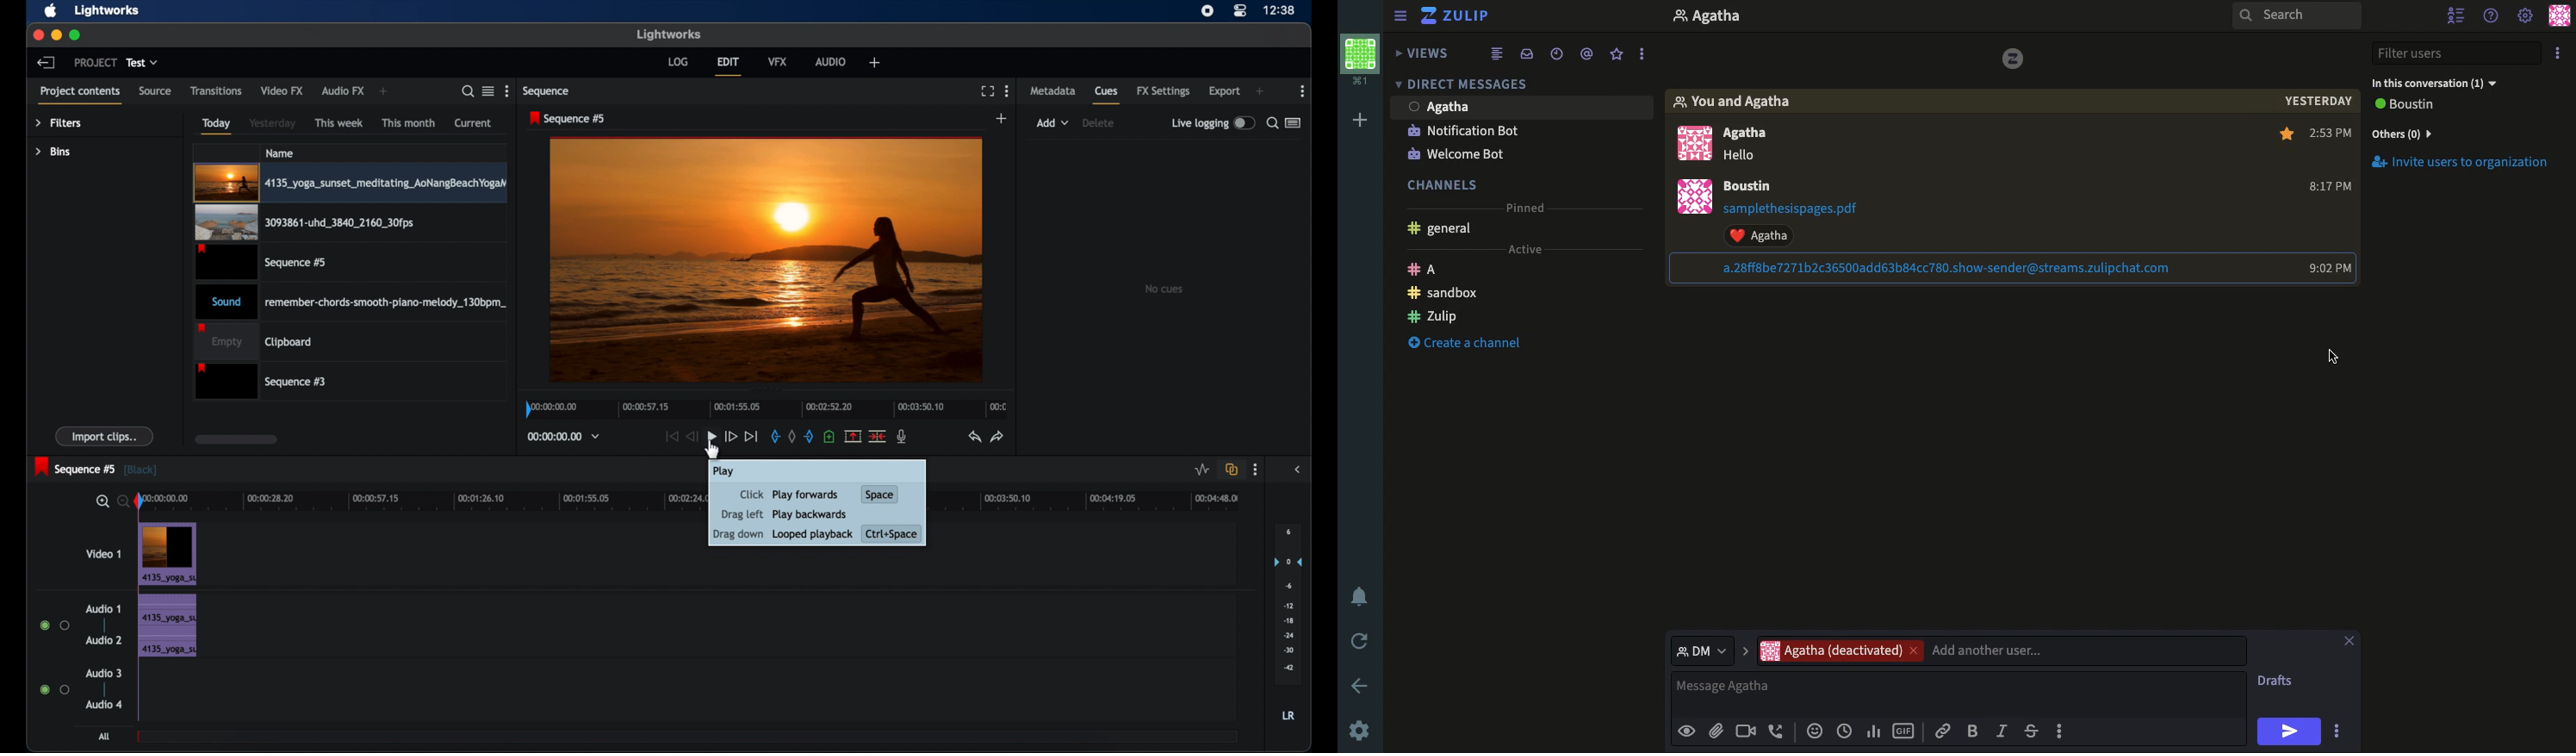 This screenshot has width=2576, height=756. What do you see at coordinates (2494, 17) in the screenshot?
I see `Help` at bounding box center [2494, 17].